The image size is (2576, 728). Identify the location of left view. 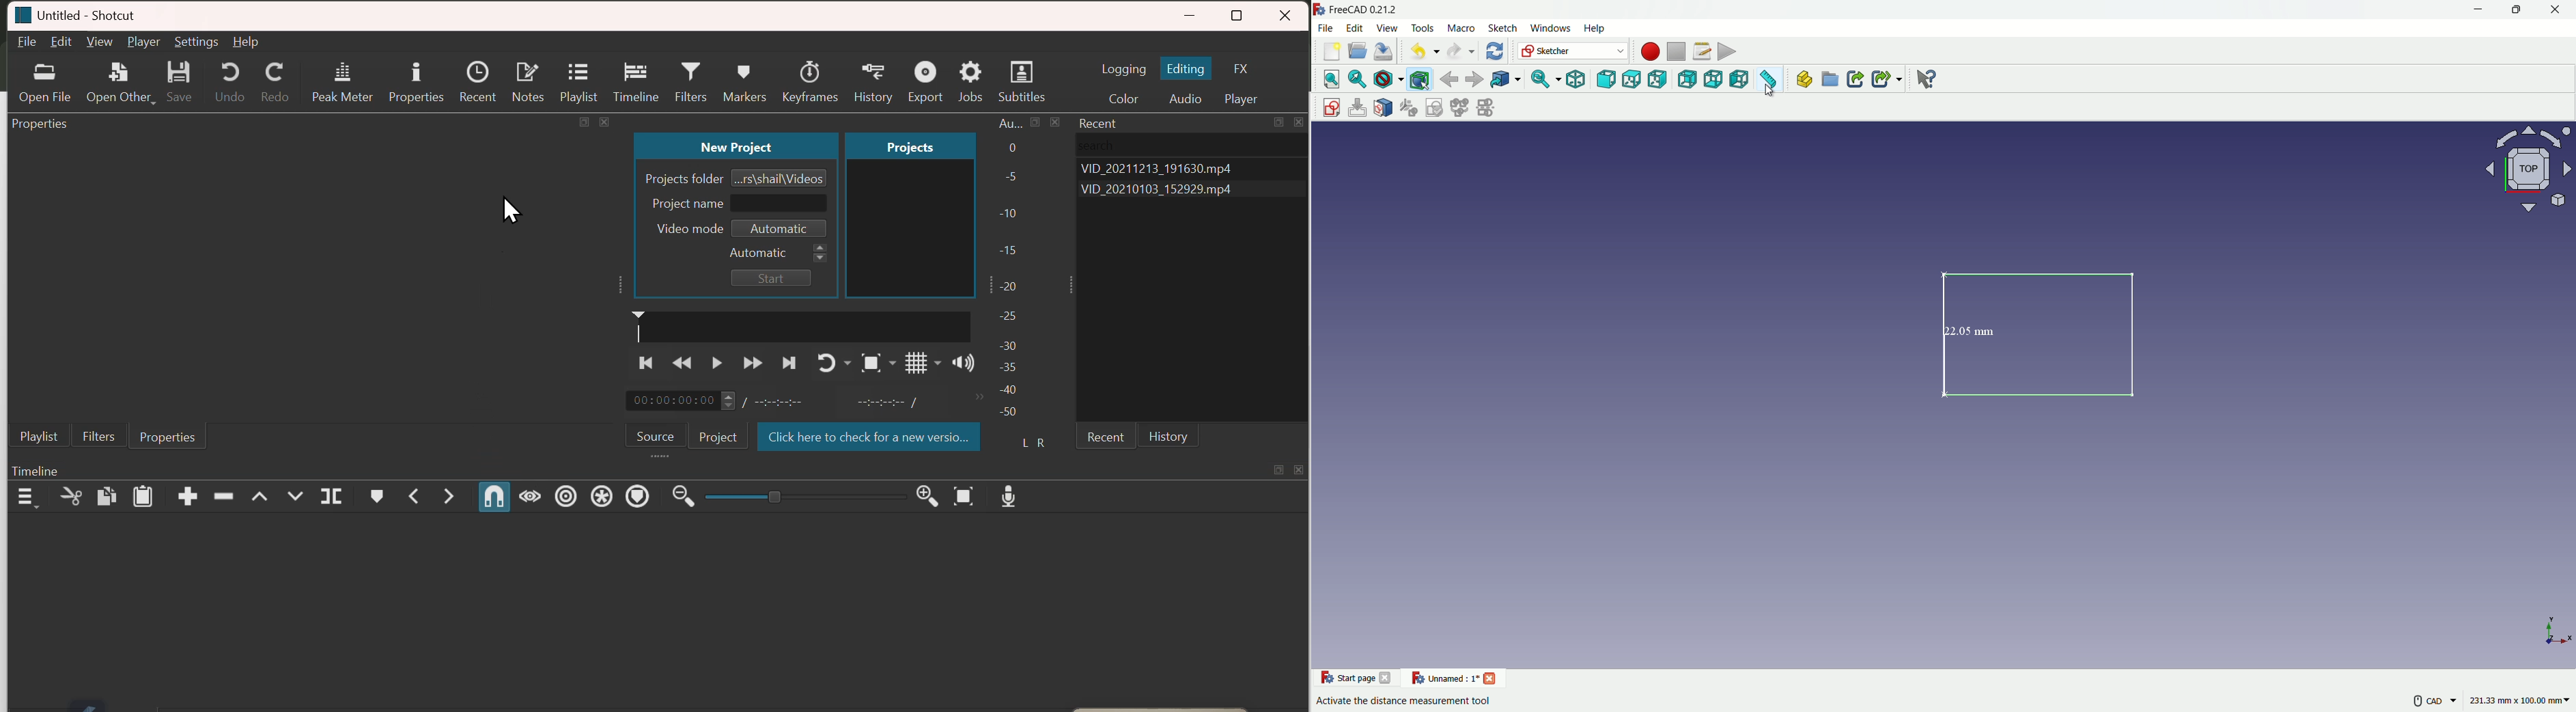
(1739, 80).